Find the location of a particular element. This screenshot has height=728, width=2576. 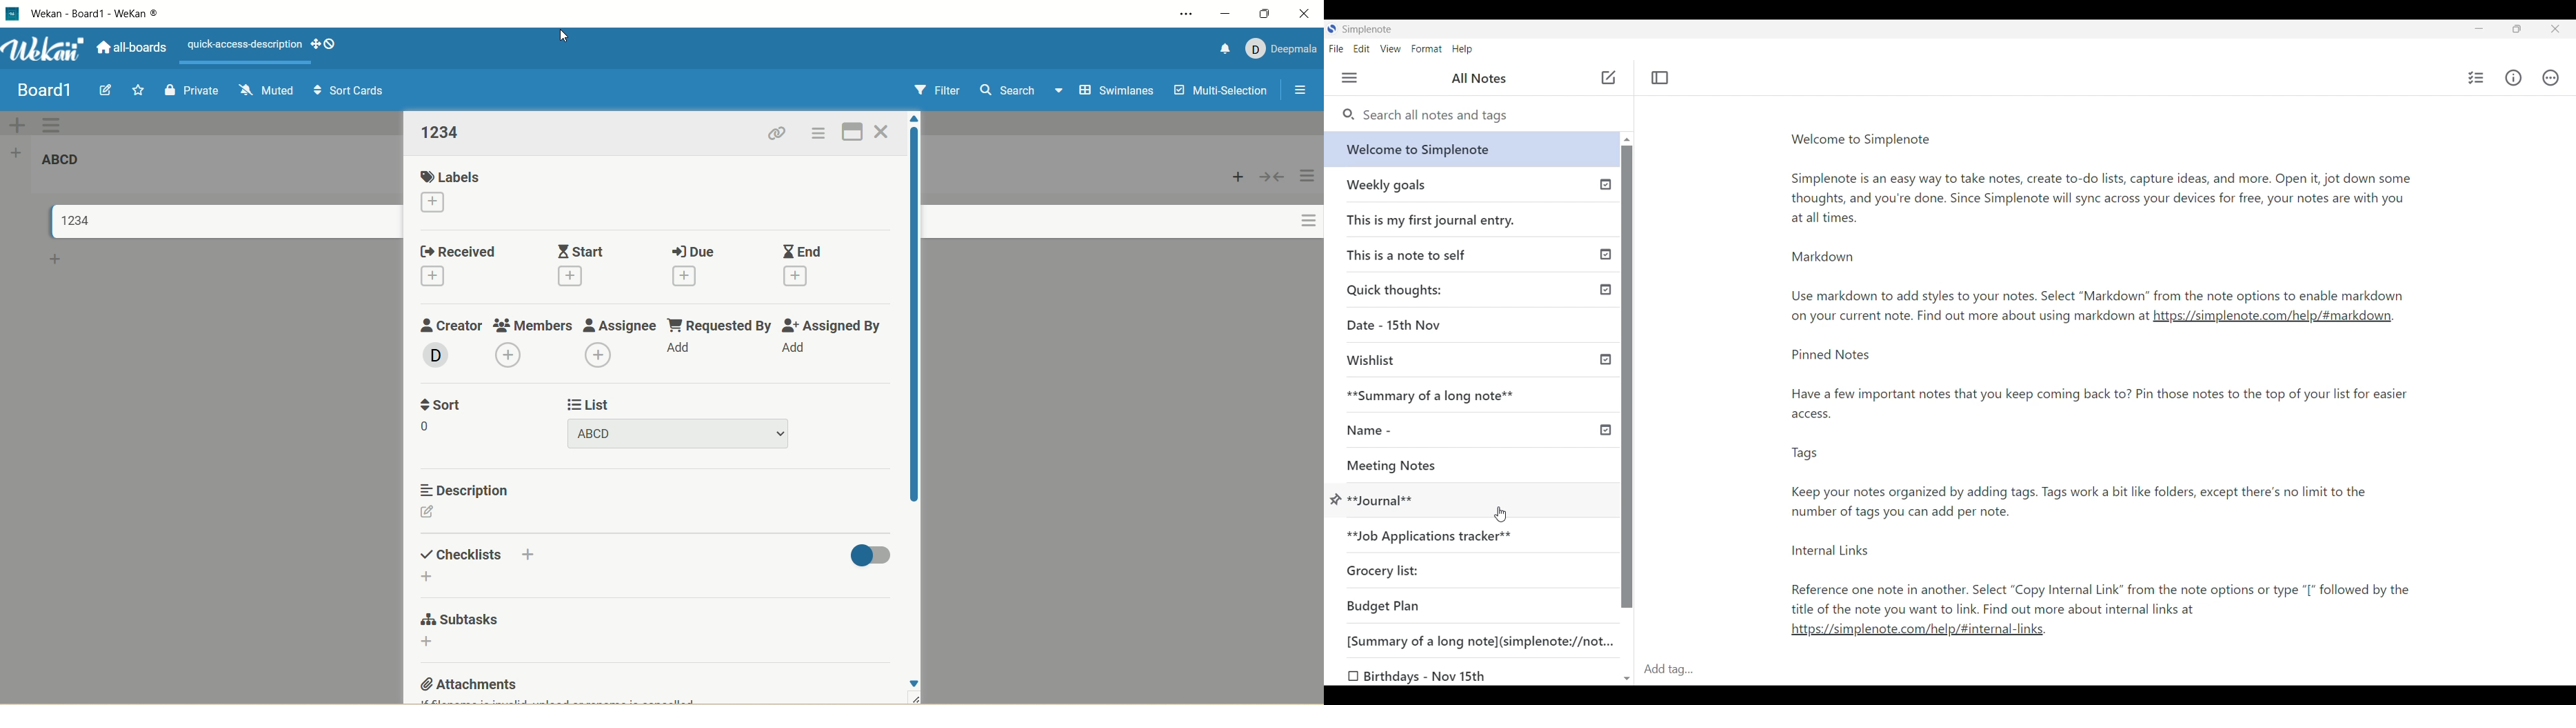

wekan is located at coordinates (43, 50).